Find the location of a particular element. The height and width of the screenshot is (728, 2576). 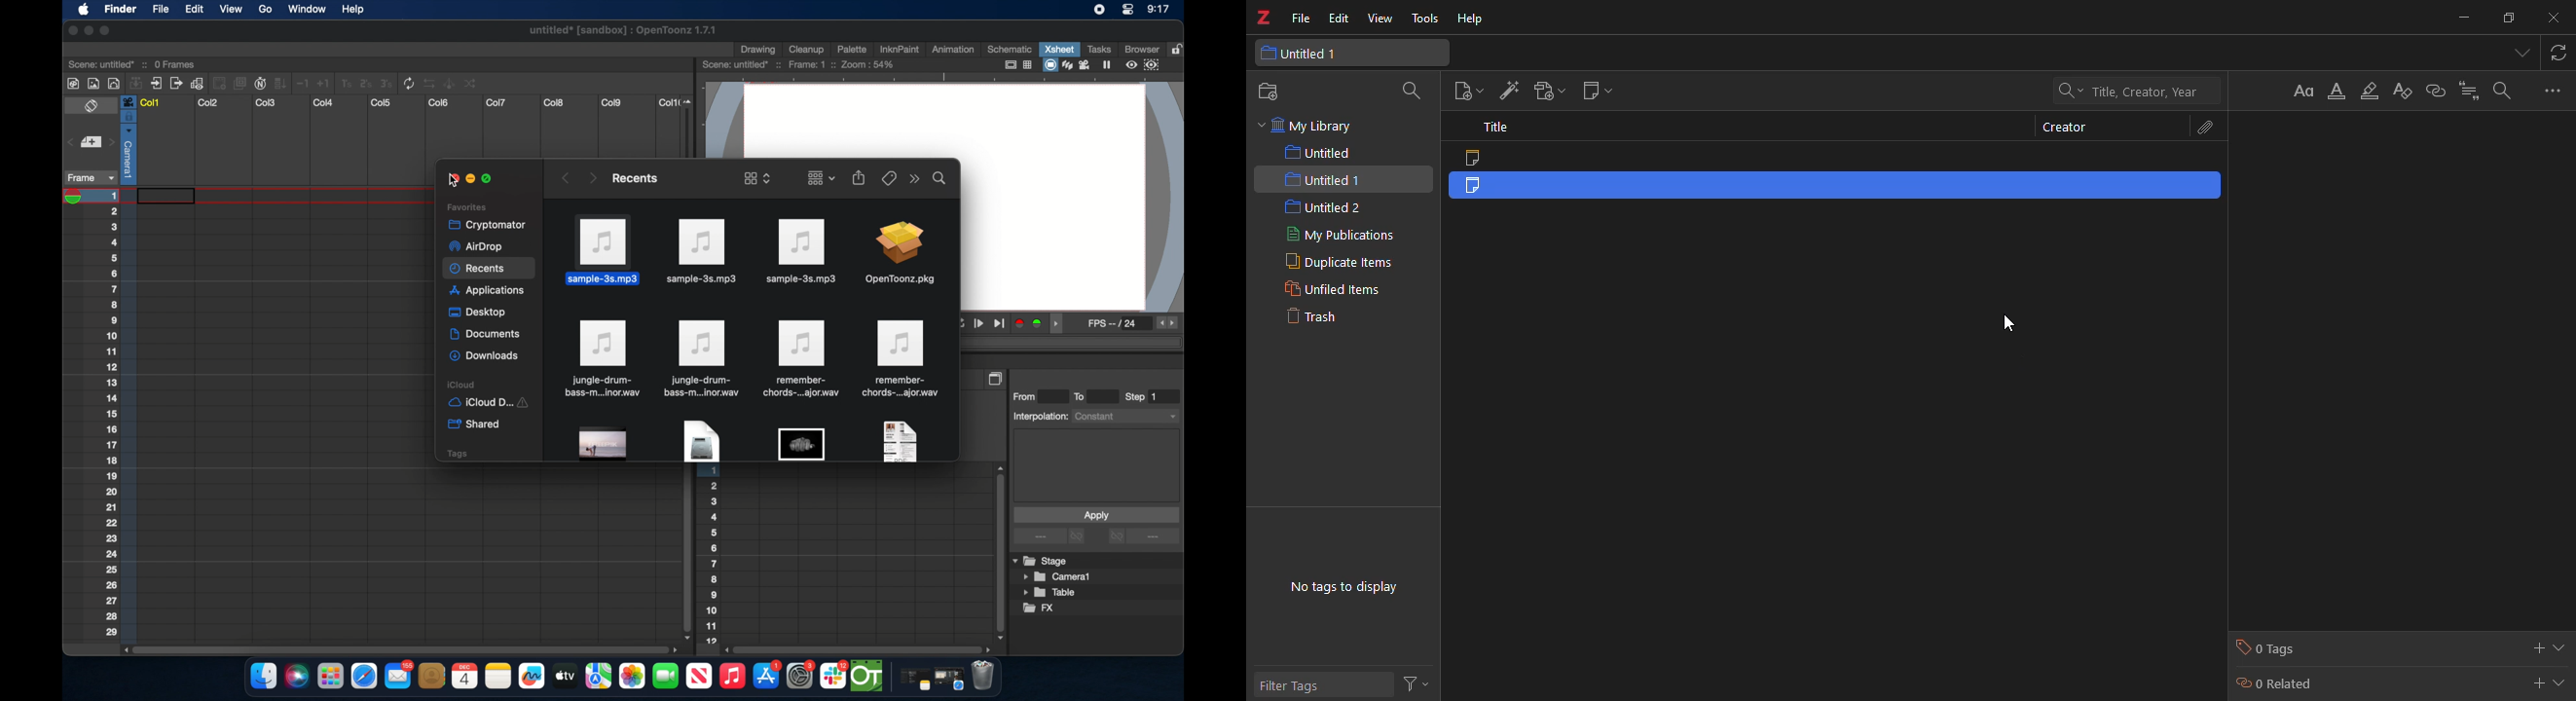

new item is located at coordinates (1467, 91).